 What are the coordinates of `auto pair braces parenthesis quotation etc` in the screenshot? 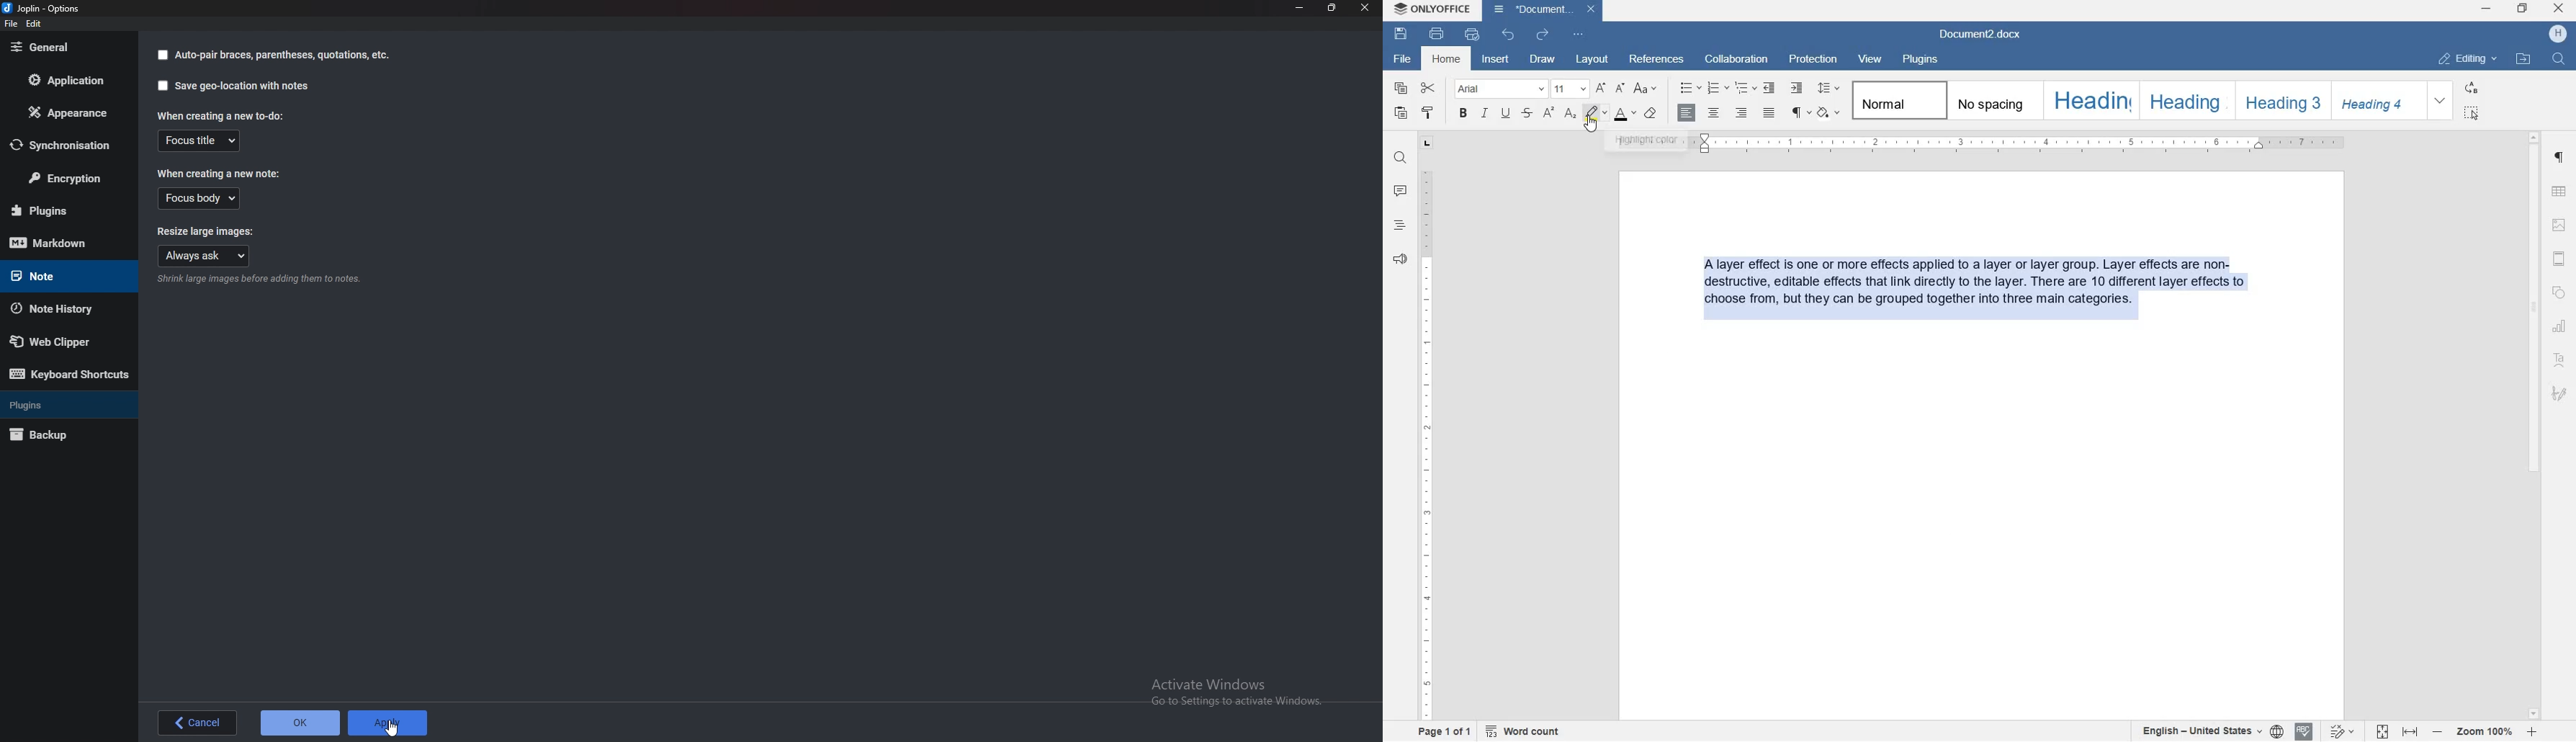 It's located at (282, 55).